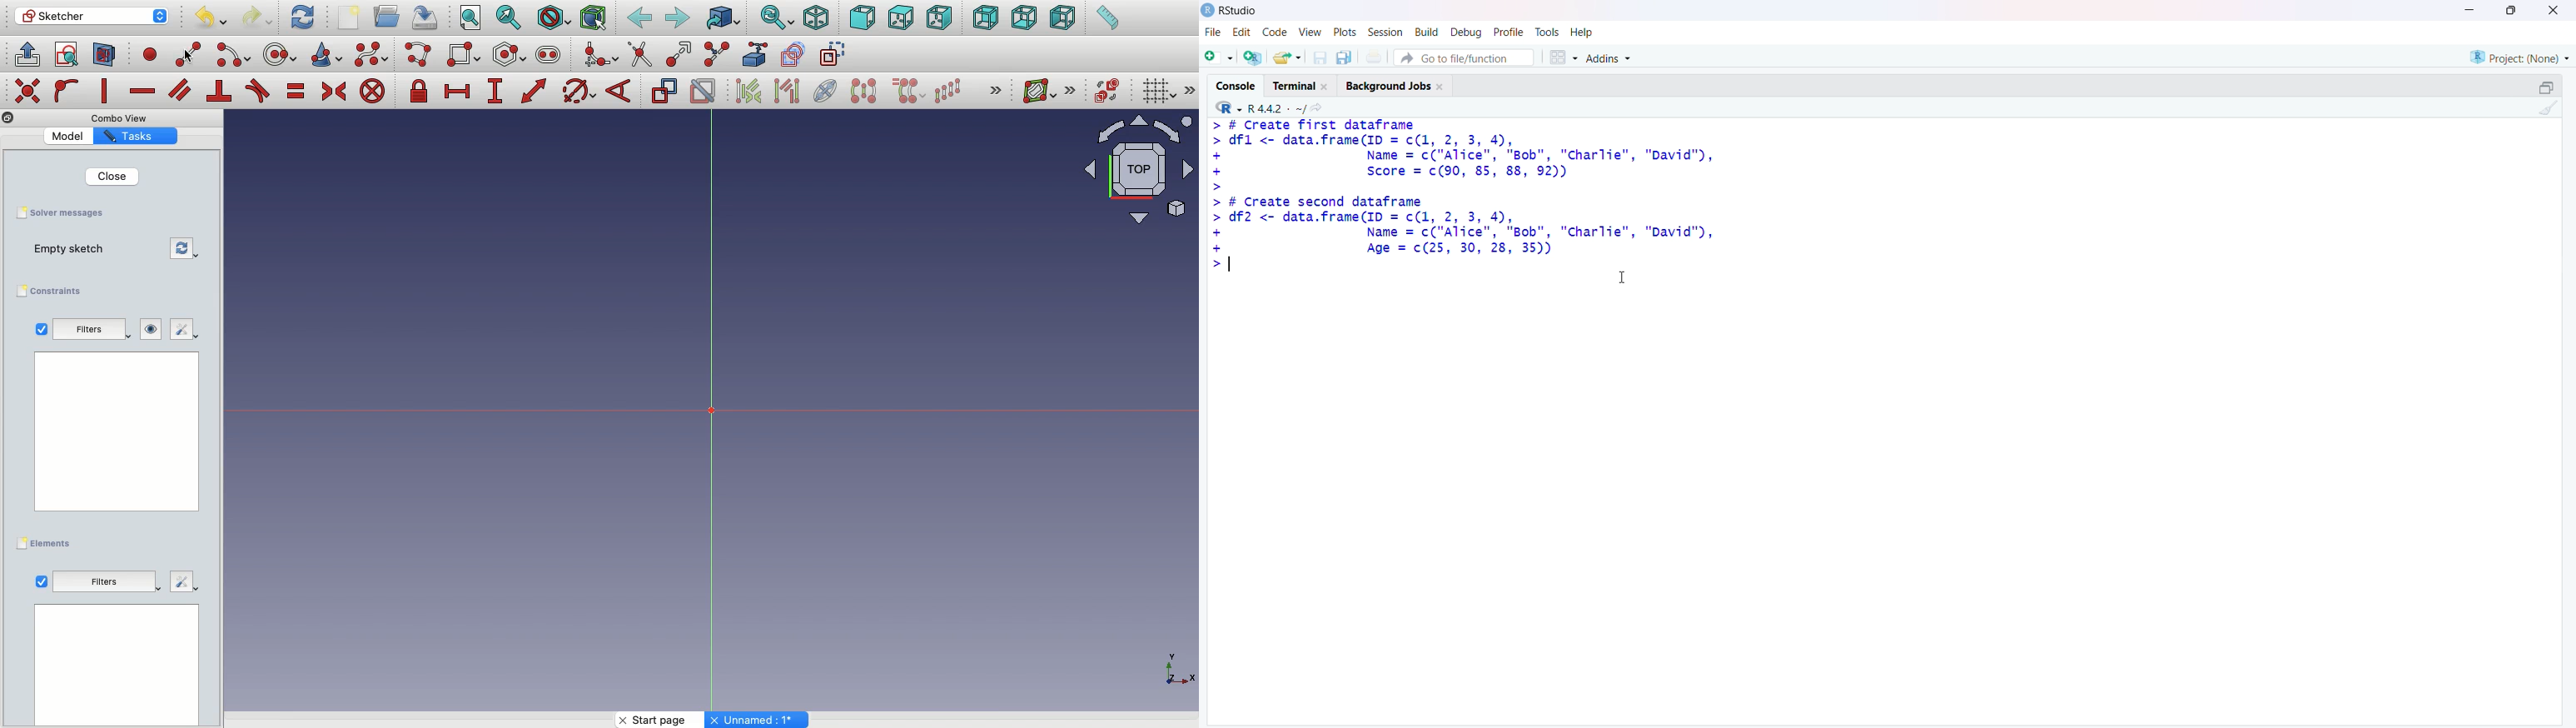  What do you see at coordinates (1429, 33) in the screenshot?
I see `build` at bounding box center [1429, 33].